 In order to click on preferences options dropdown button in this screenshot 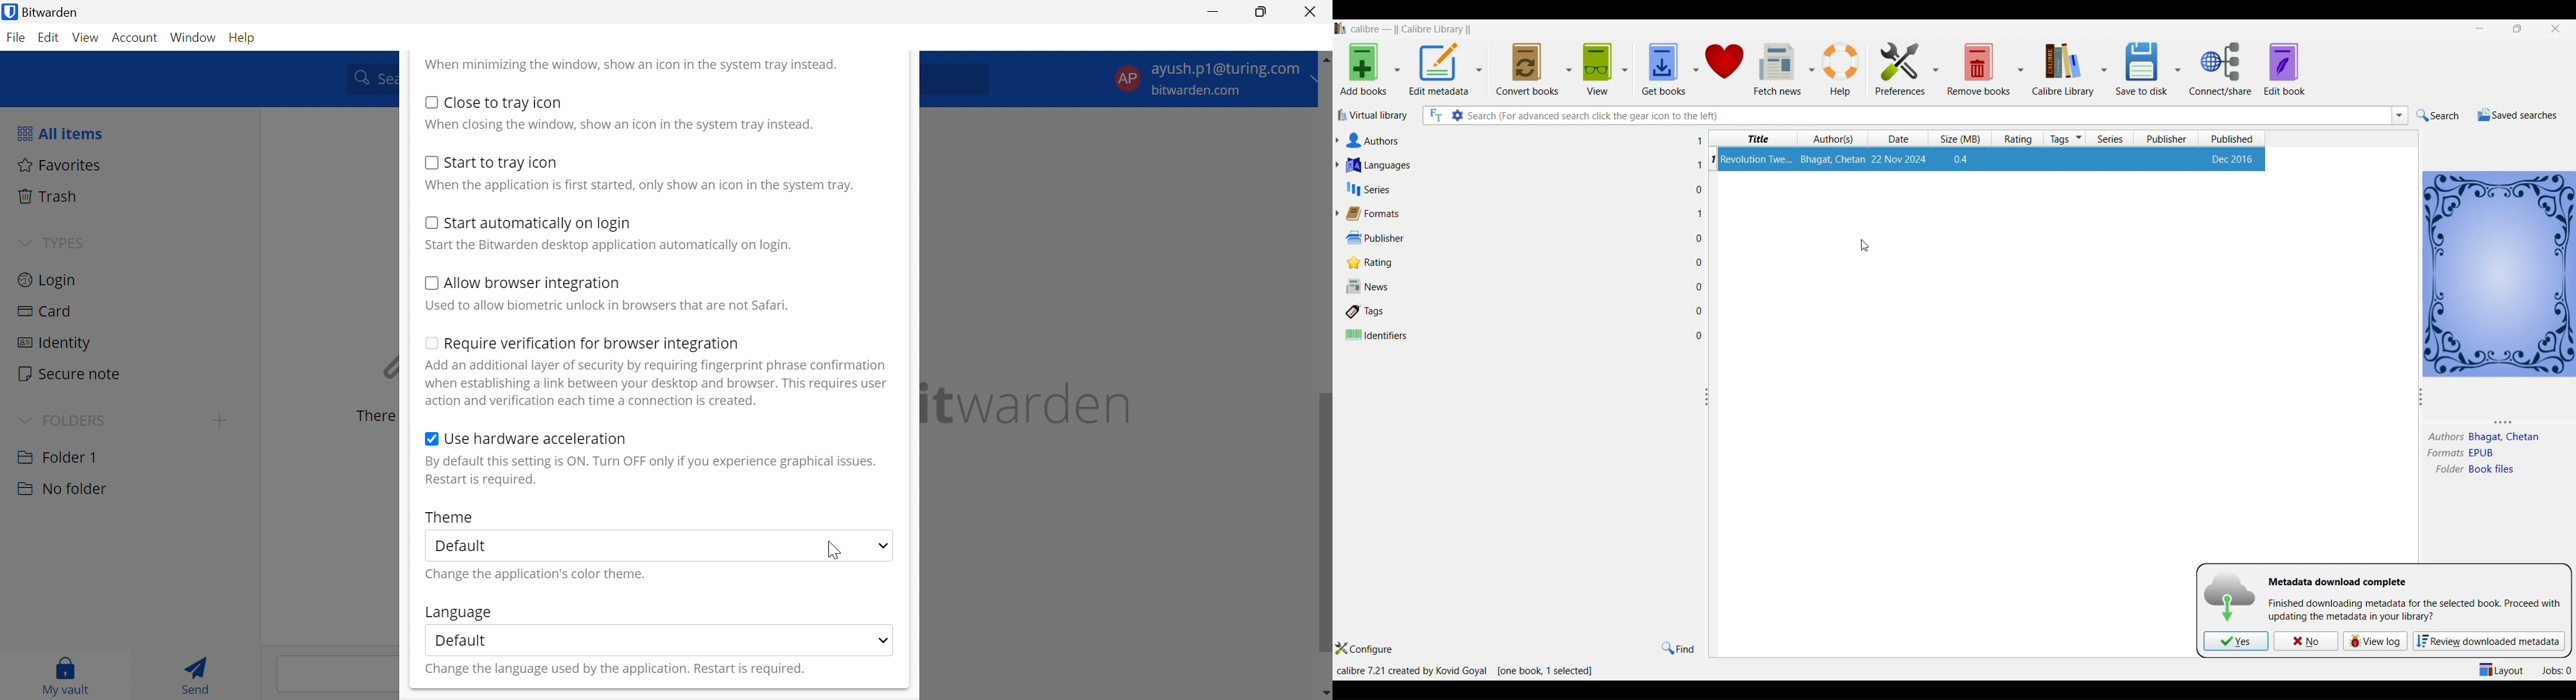, I will do `click(1937, 69)`.